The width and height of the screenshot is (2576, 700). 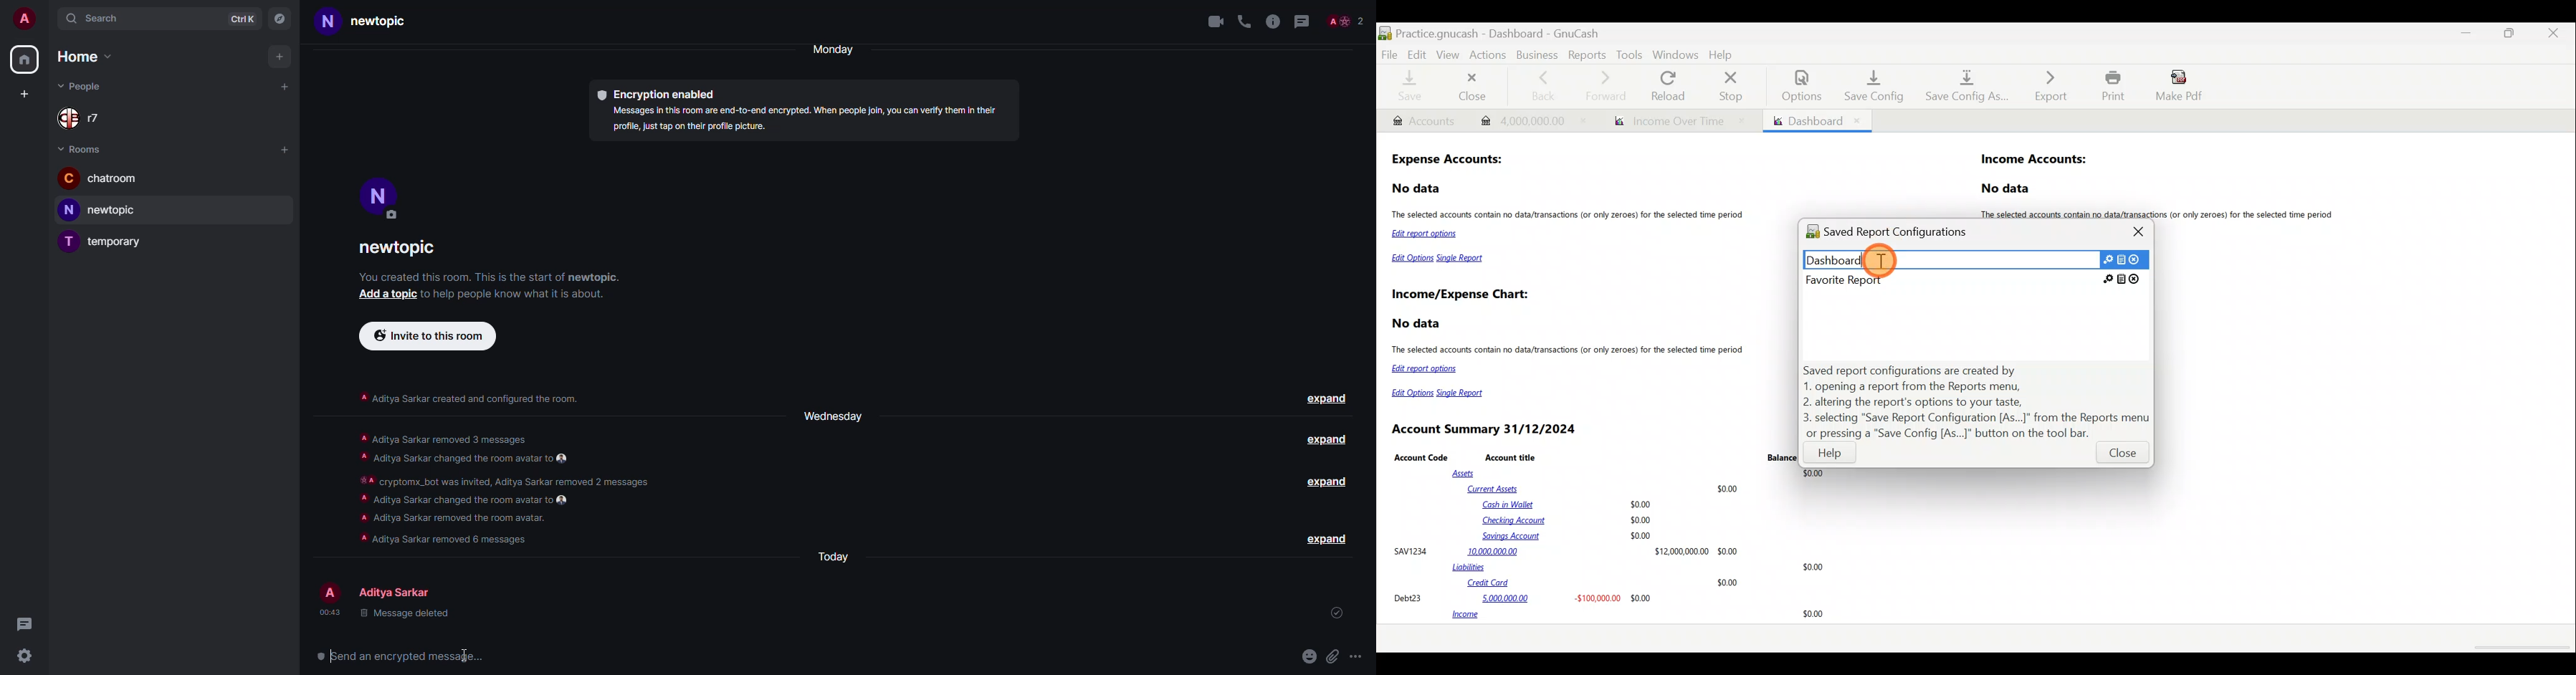 What do you see at coordinates (1210, 21) in the screenshot?
I see `video` at bounding box center [1210, 21].